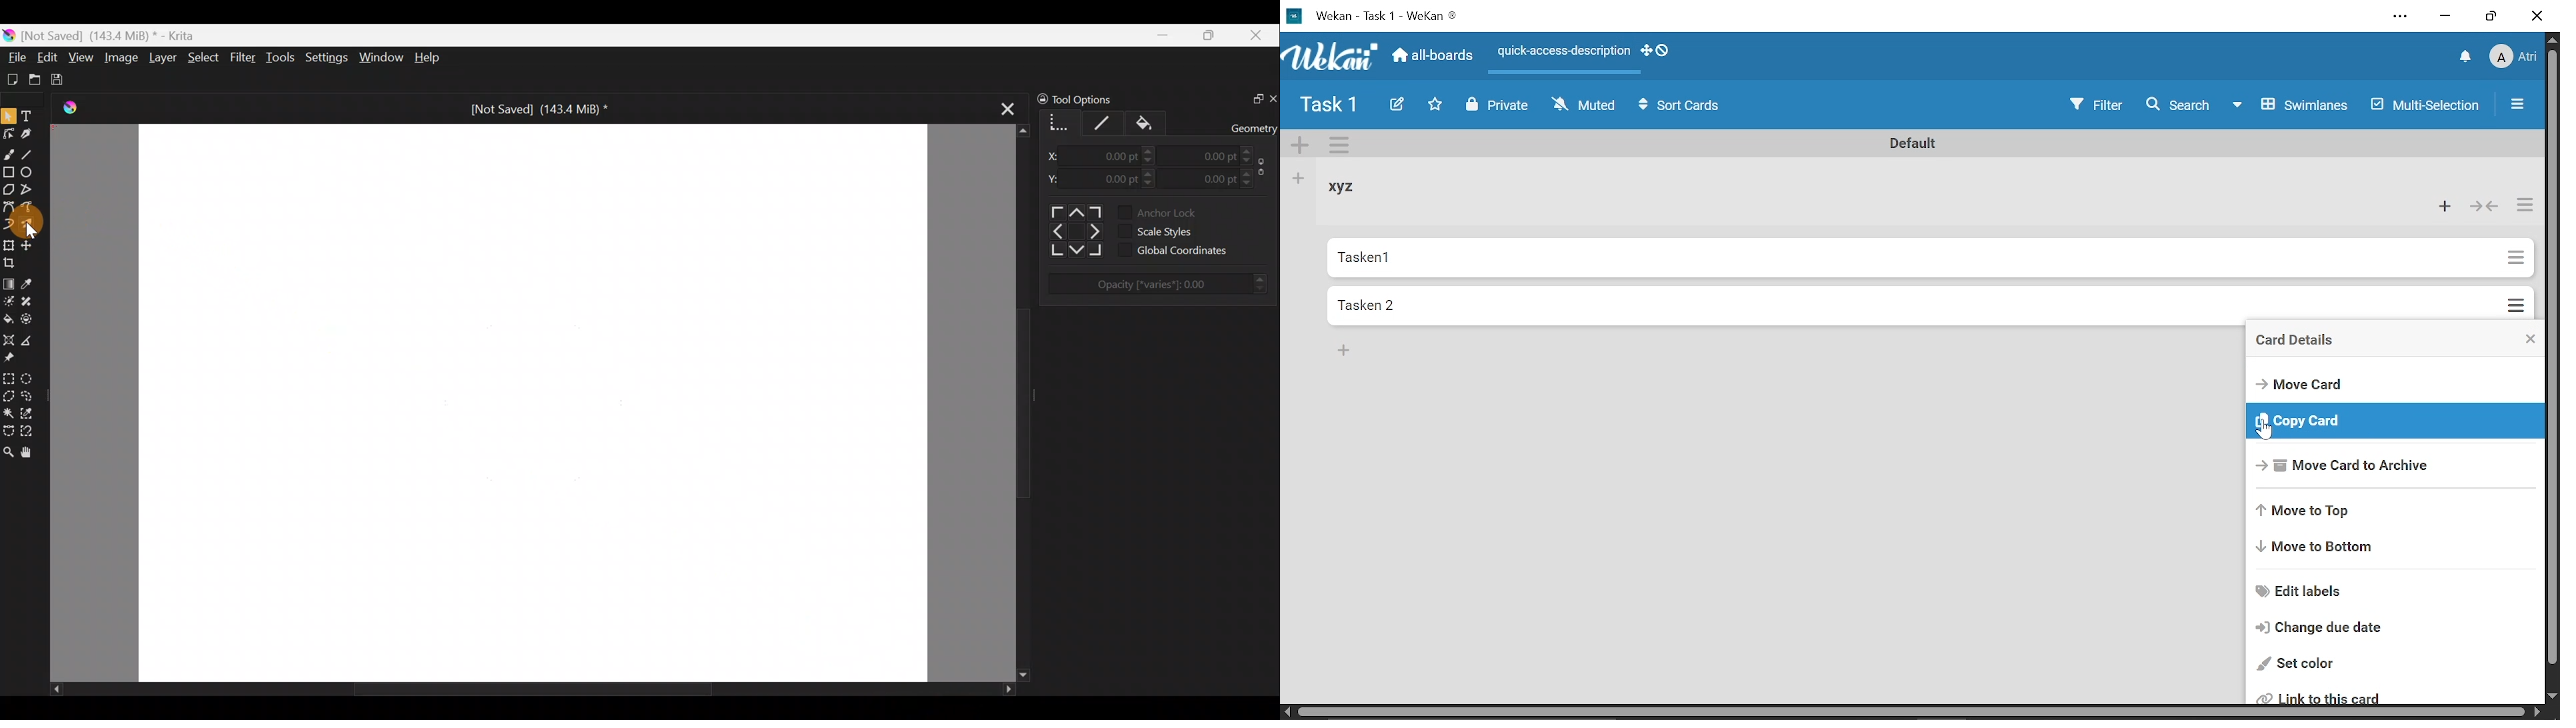 This screenshot has width=2576, height=728. I want to click on Krita logo, so click(9, 37).